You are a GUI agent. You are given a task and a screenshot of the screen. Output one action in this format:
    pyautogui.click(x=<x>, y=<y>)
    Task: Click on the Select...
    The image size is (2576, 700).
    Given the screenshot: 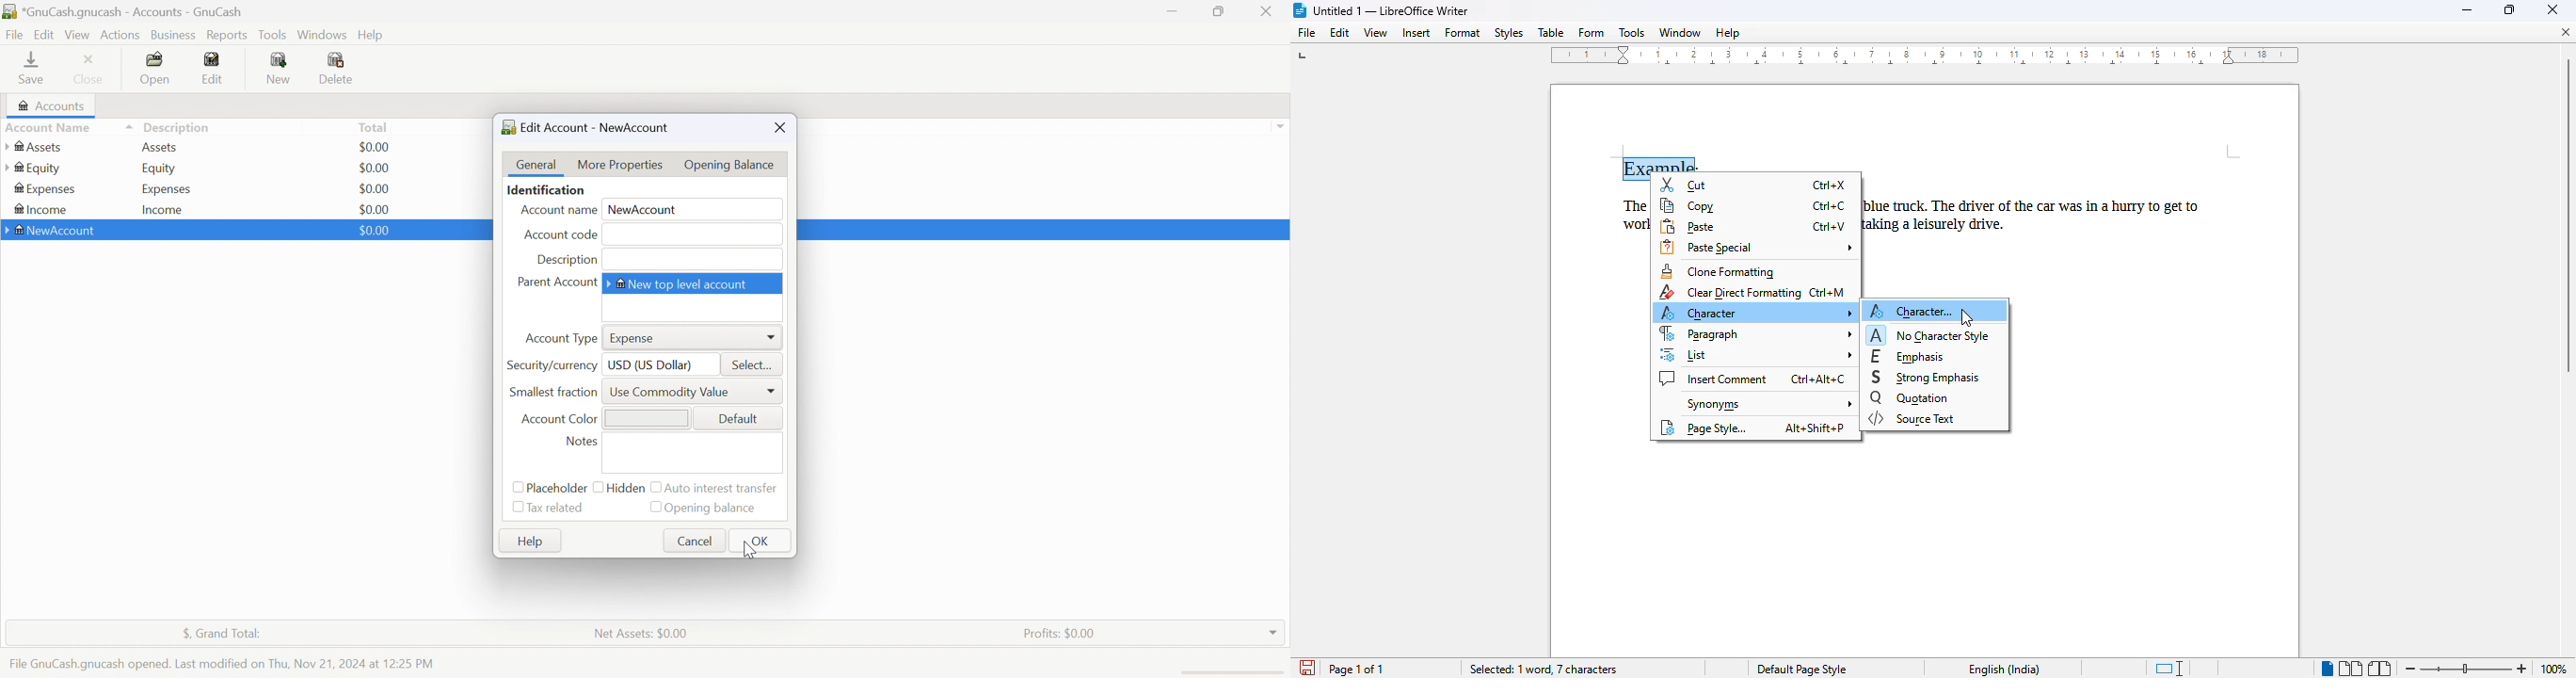 What is the action you would take?
    pyautogui.click(x=754, y=366)
    